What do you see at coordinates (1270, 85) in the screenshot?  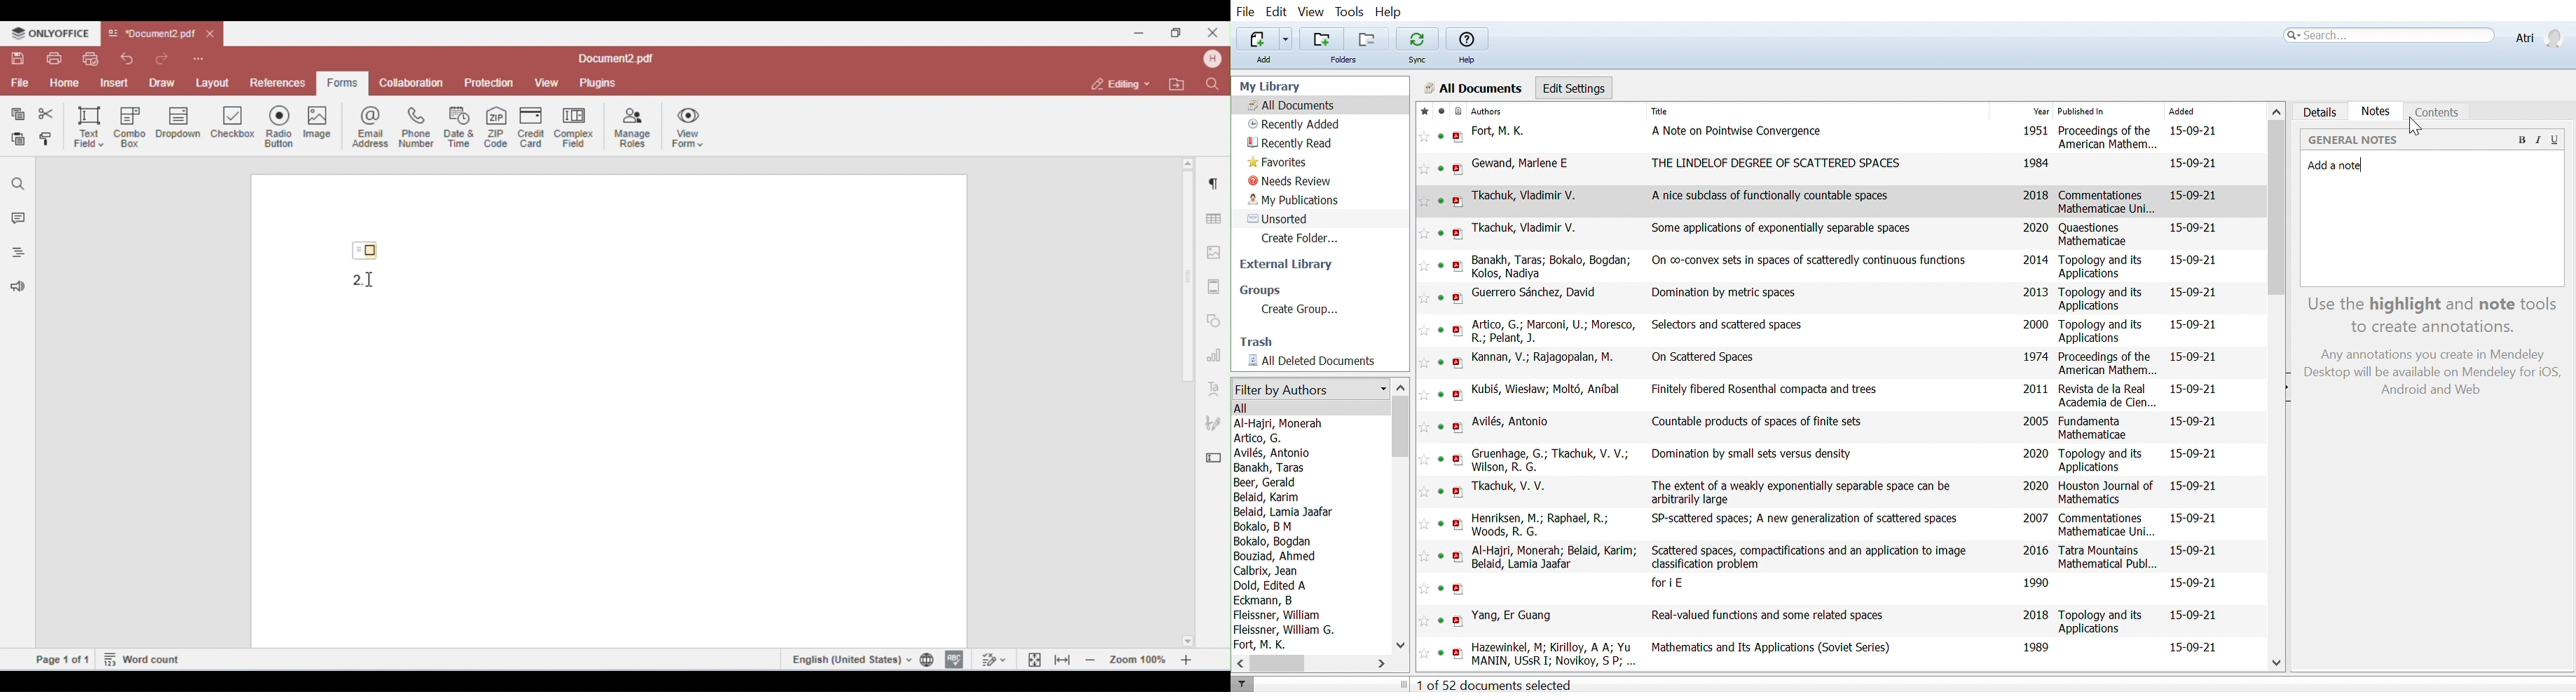 I see `My Library` at bounding box center [1270, 85].